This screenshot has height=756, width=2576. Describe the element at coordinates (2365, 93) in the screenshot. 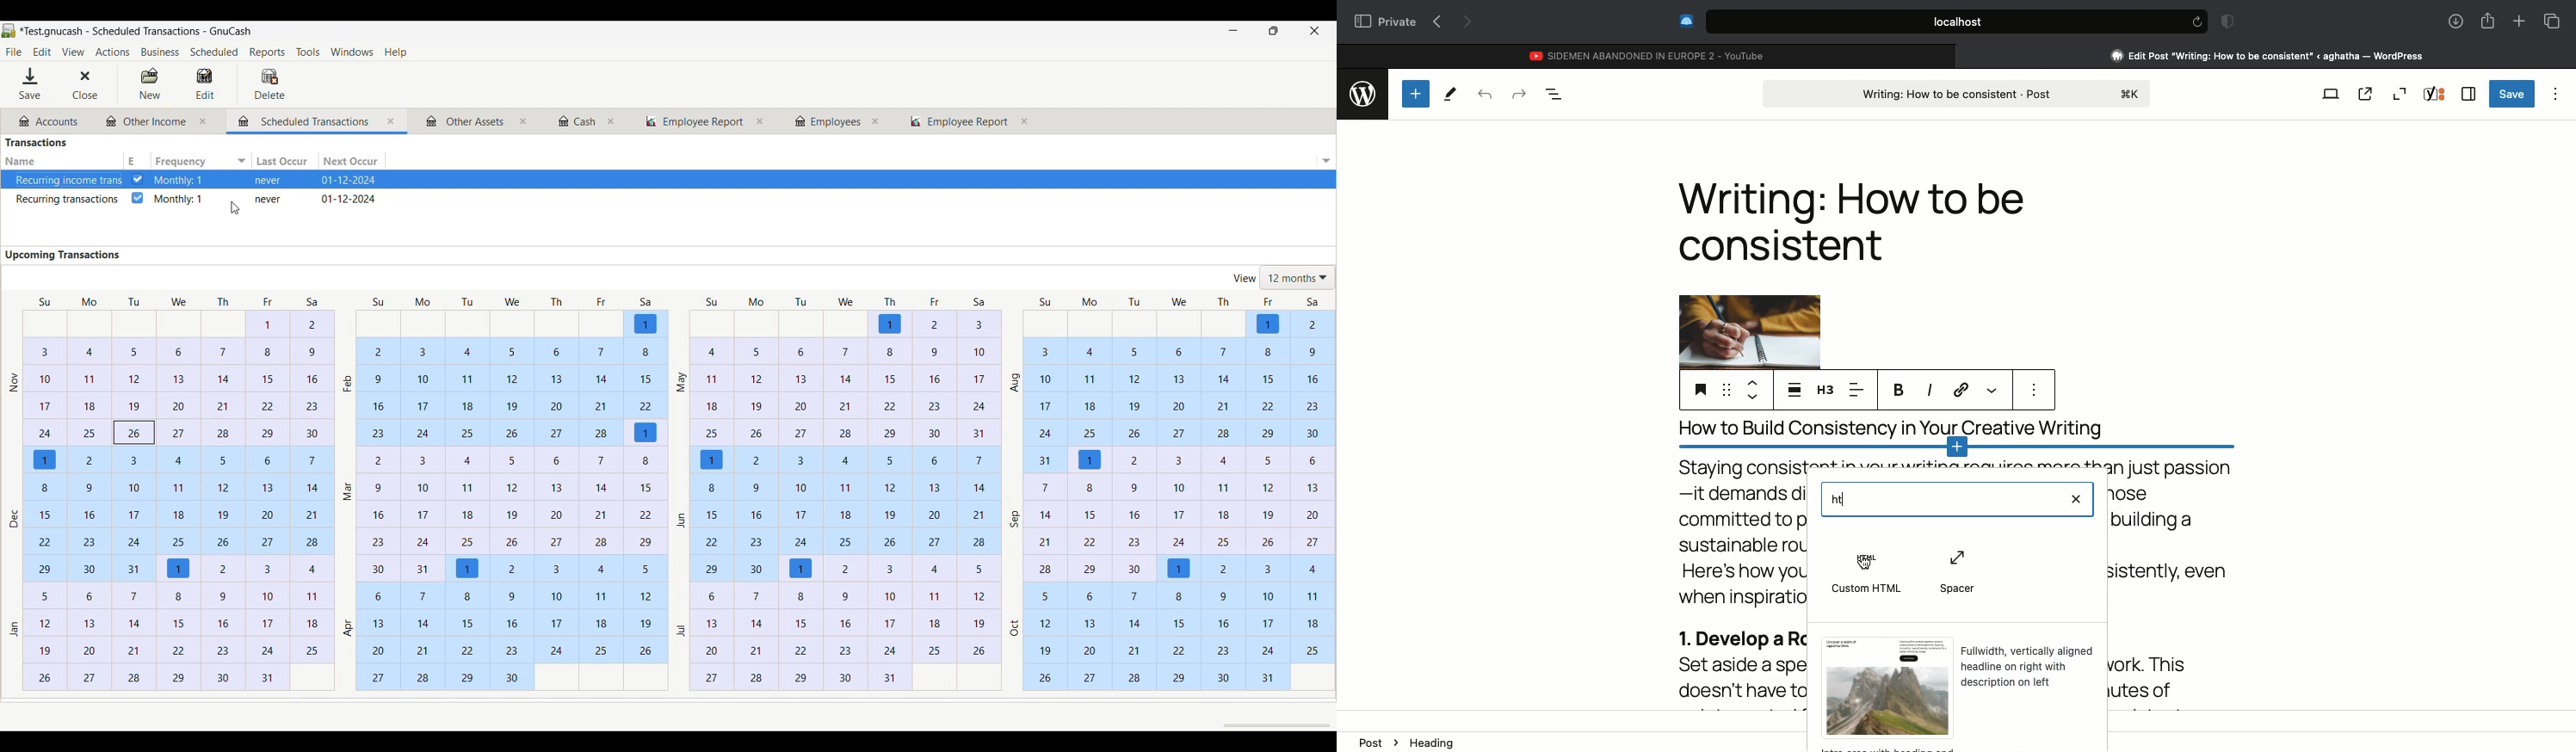

I see `View post` at that location.